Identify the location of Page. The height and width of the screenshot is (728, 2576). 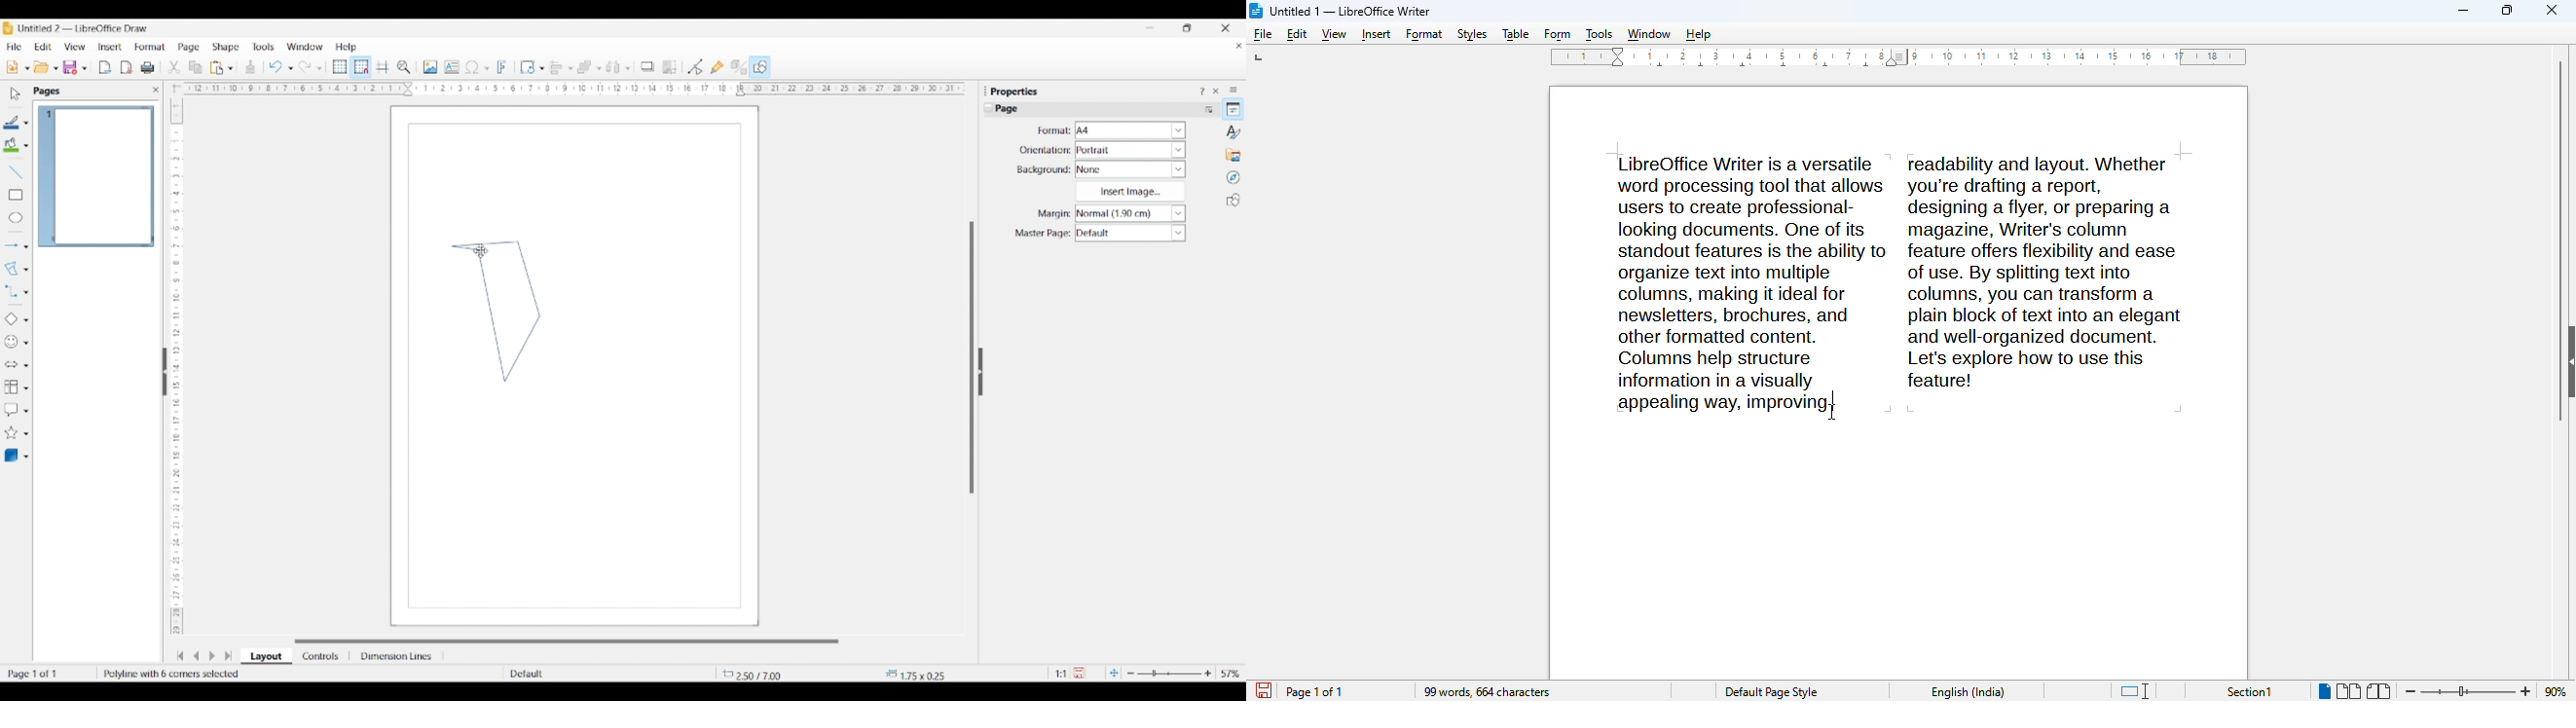
(189, 48).